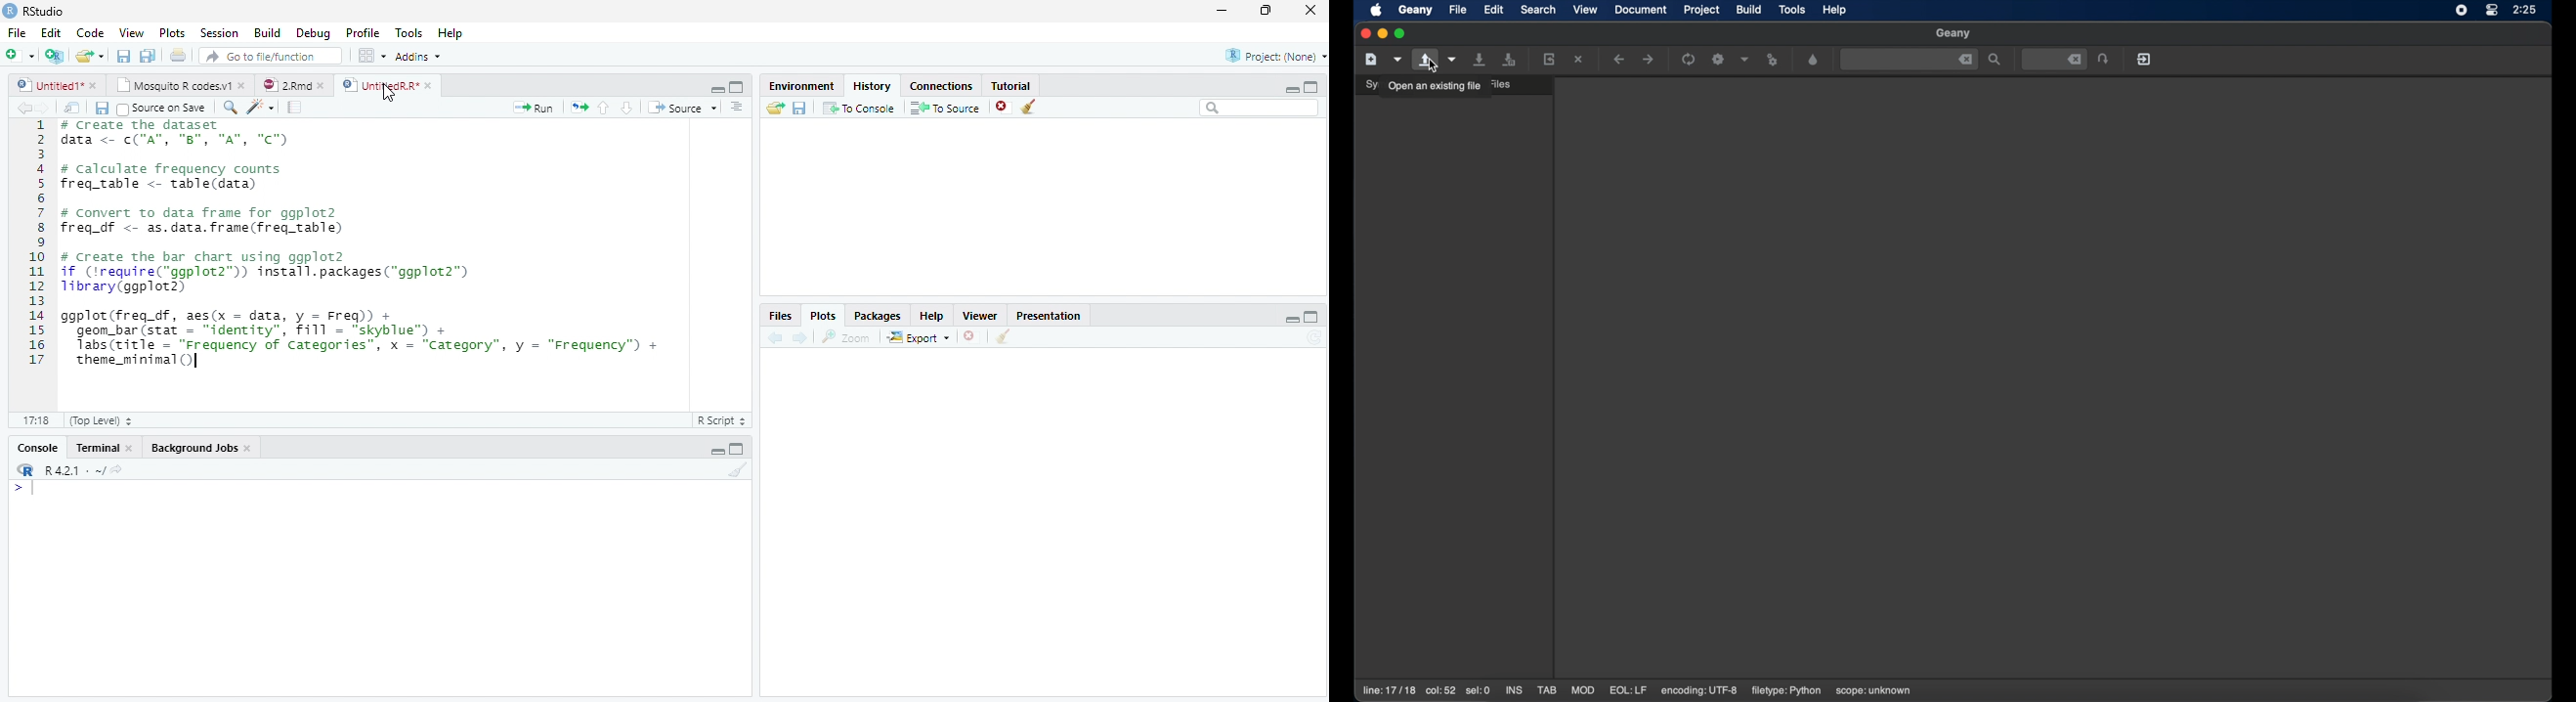 Image resolution: width=2576 pixels, height=728 pixels. What do you see at coordinates (36, 490) in the screenshot?
I see `Cursor` at bounding box center [36, 490].